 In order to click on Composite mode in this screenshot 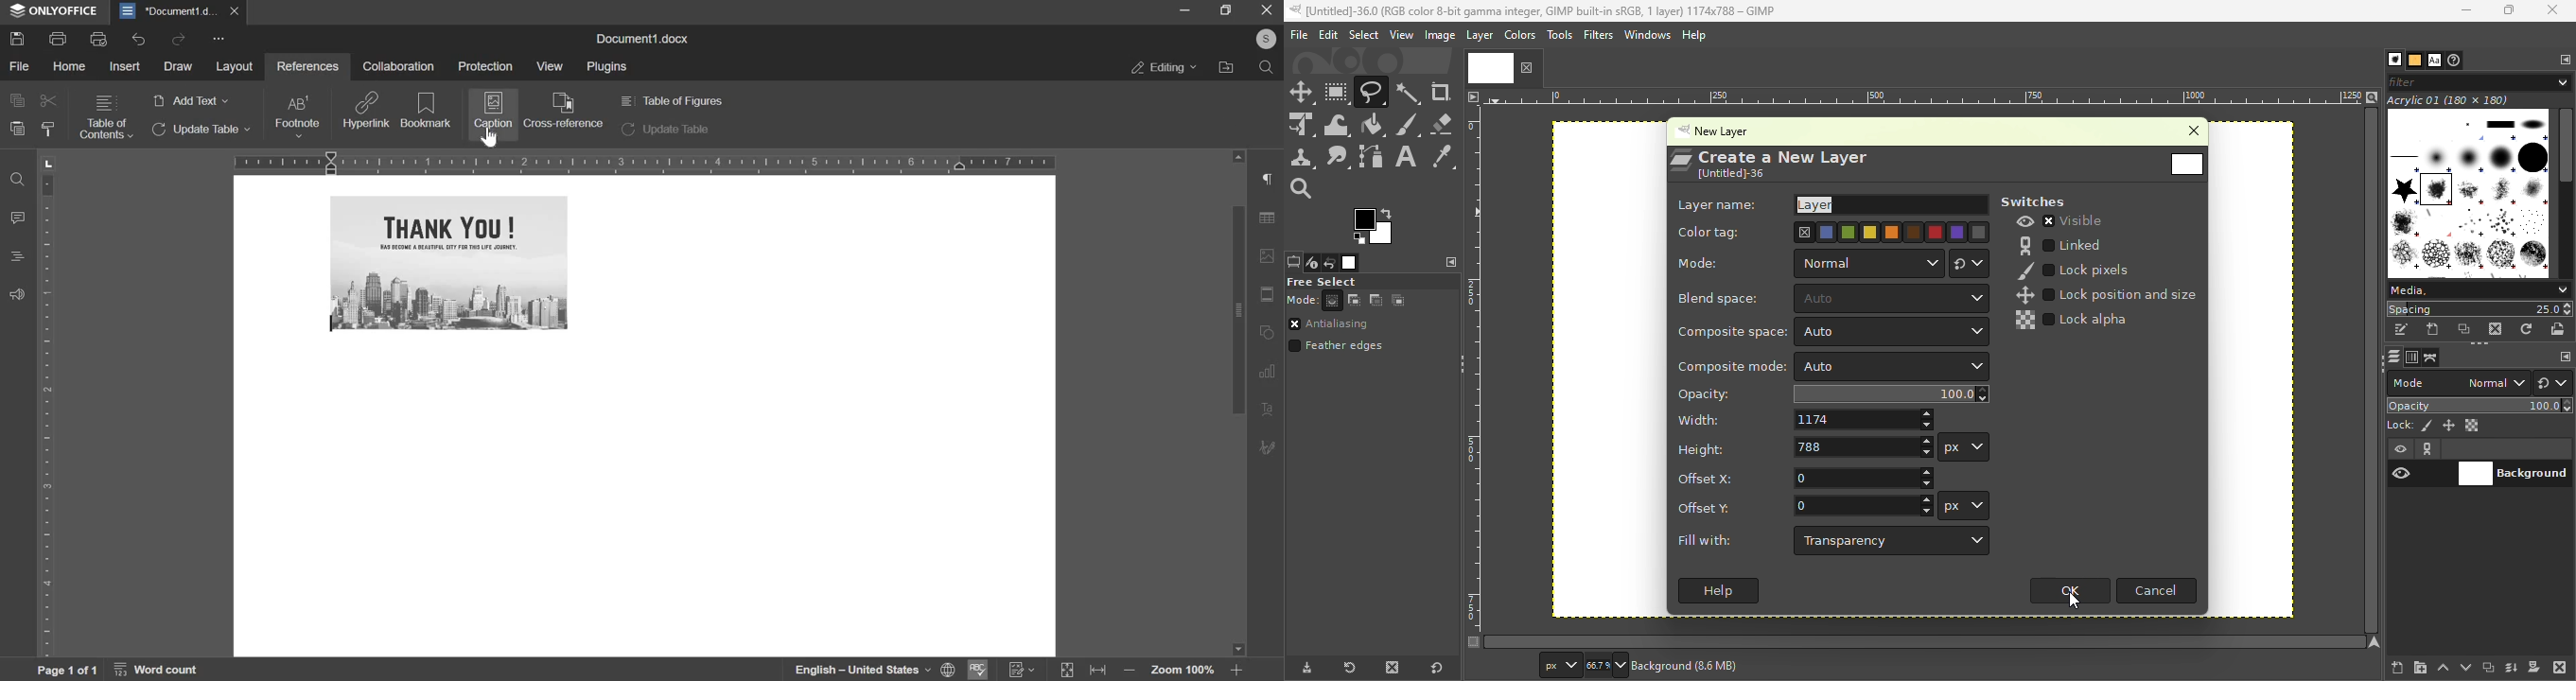, I will do `click(1831, 367)`.